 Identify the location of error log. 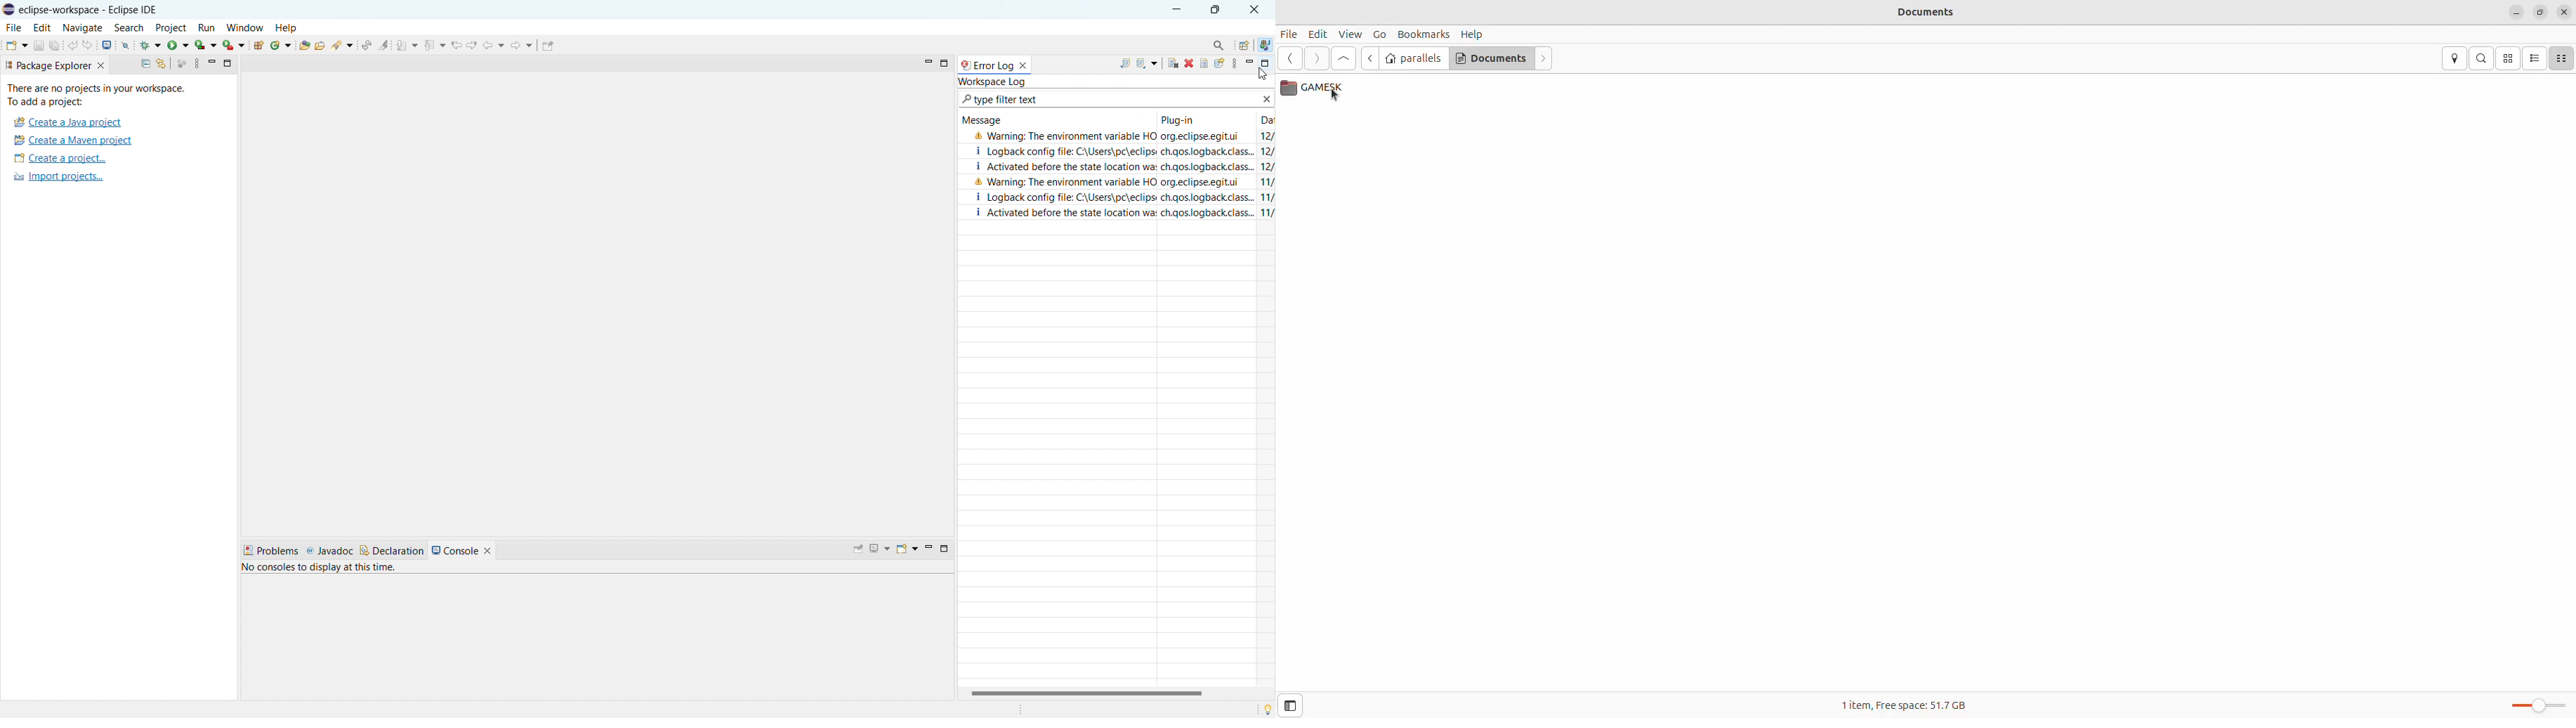
(987, 64).